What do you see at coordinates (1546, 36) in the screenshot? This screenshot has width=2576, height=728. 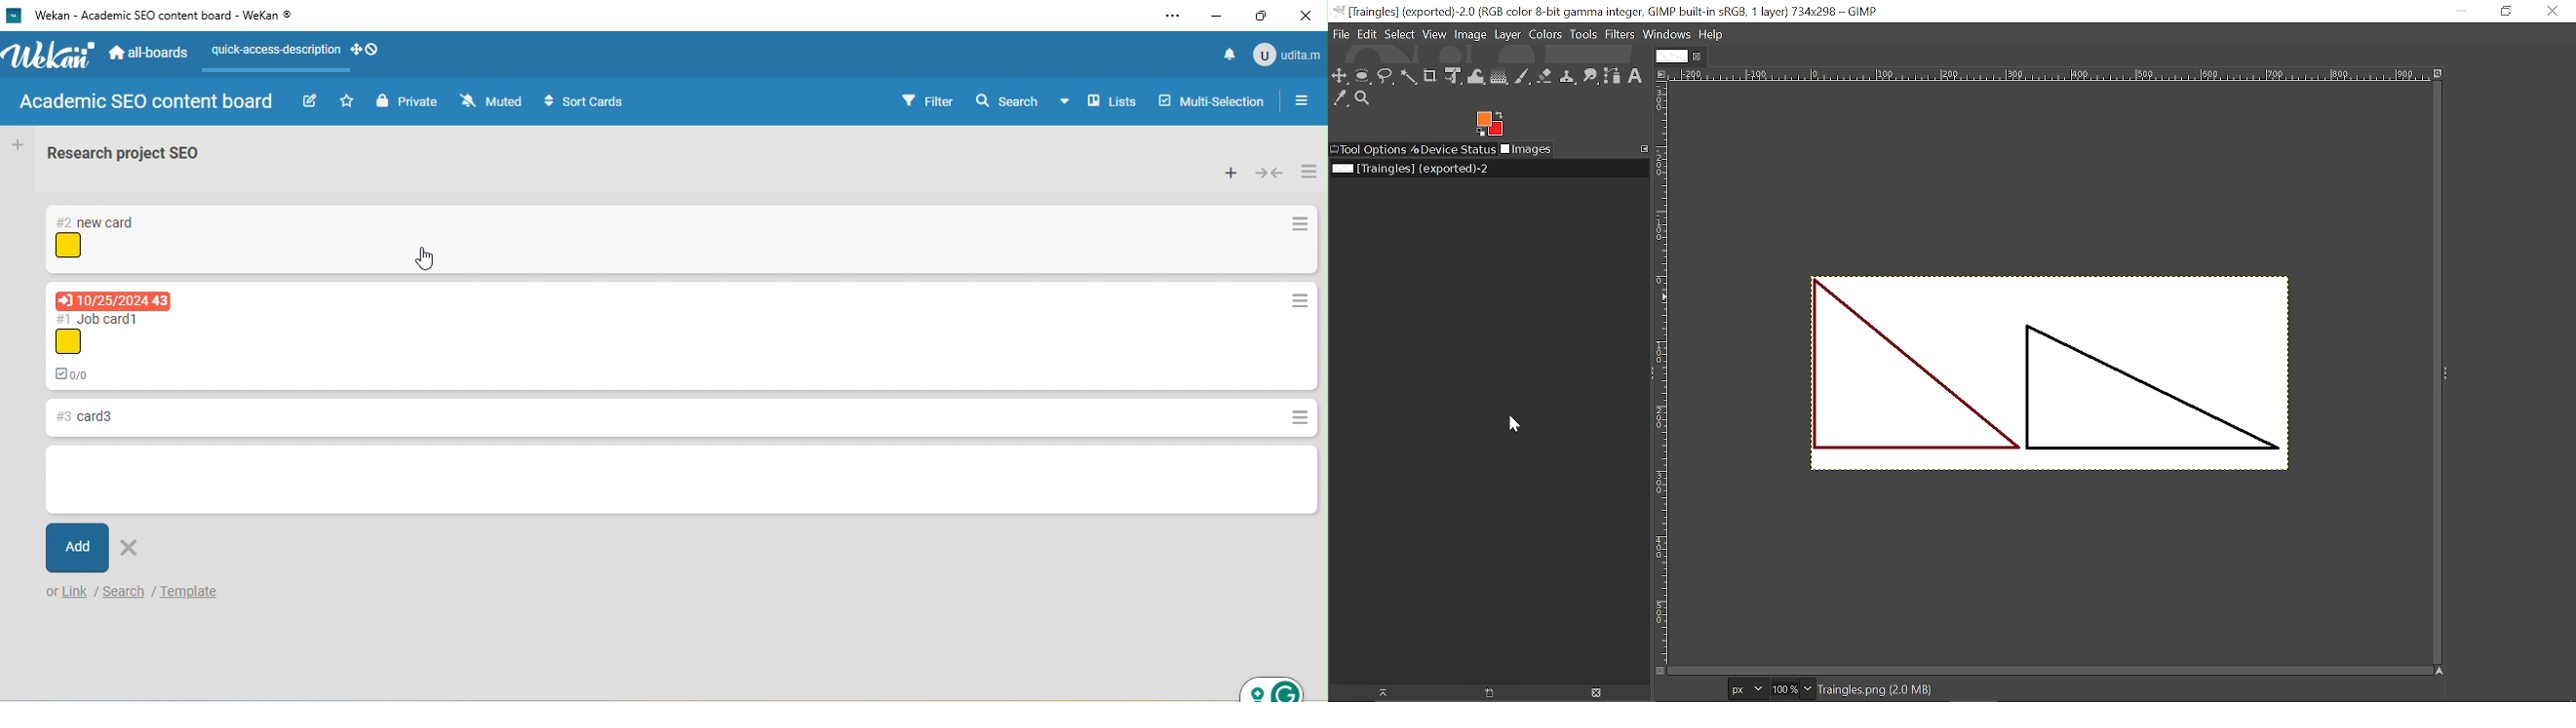 I see `Colors` at bounding box center [1546, 36].